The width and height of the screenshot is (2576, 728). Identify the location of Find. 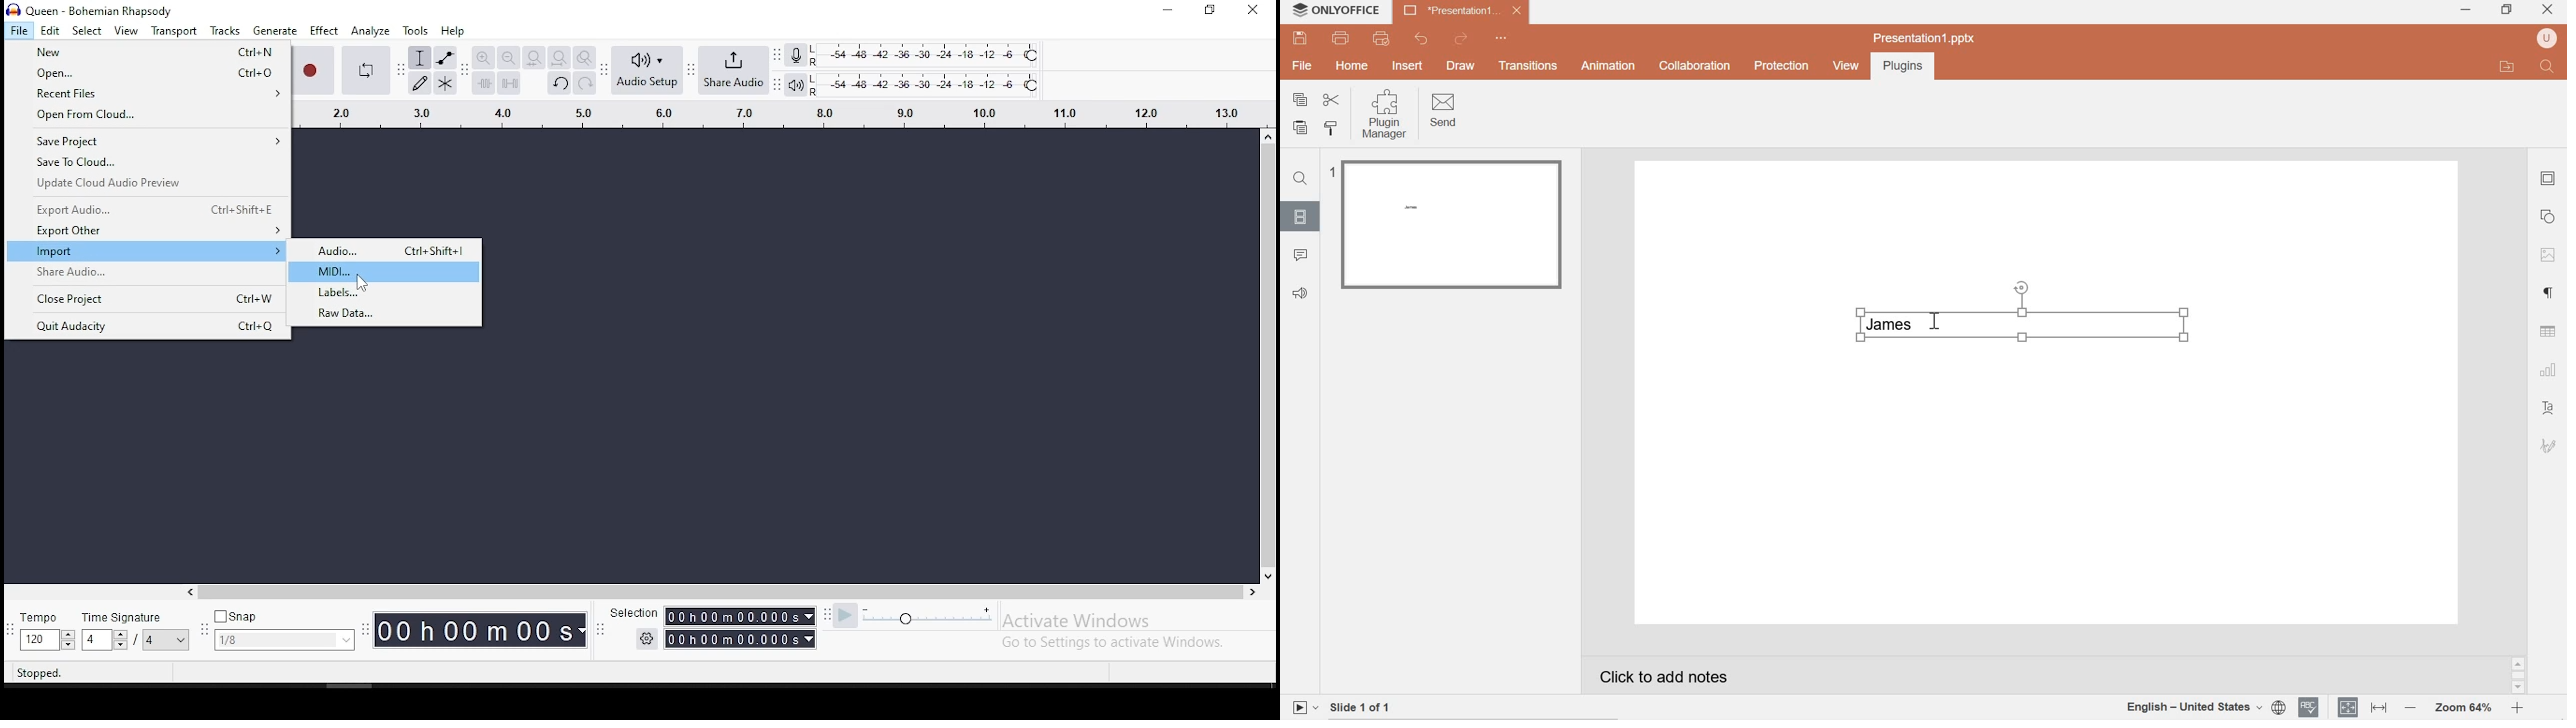
(1303, 180).